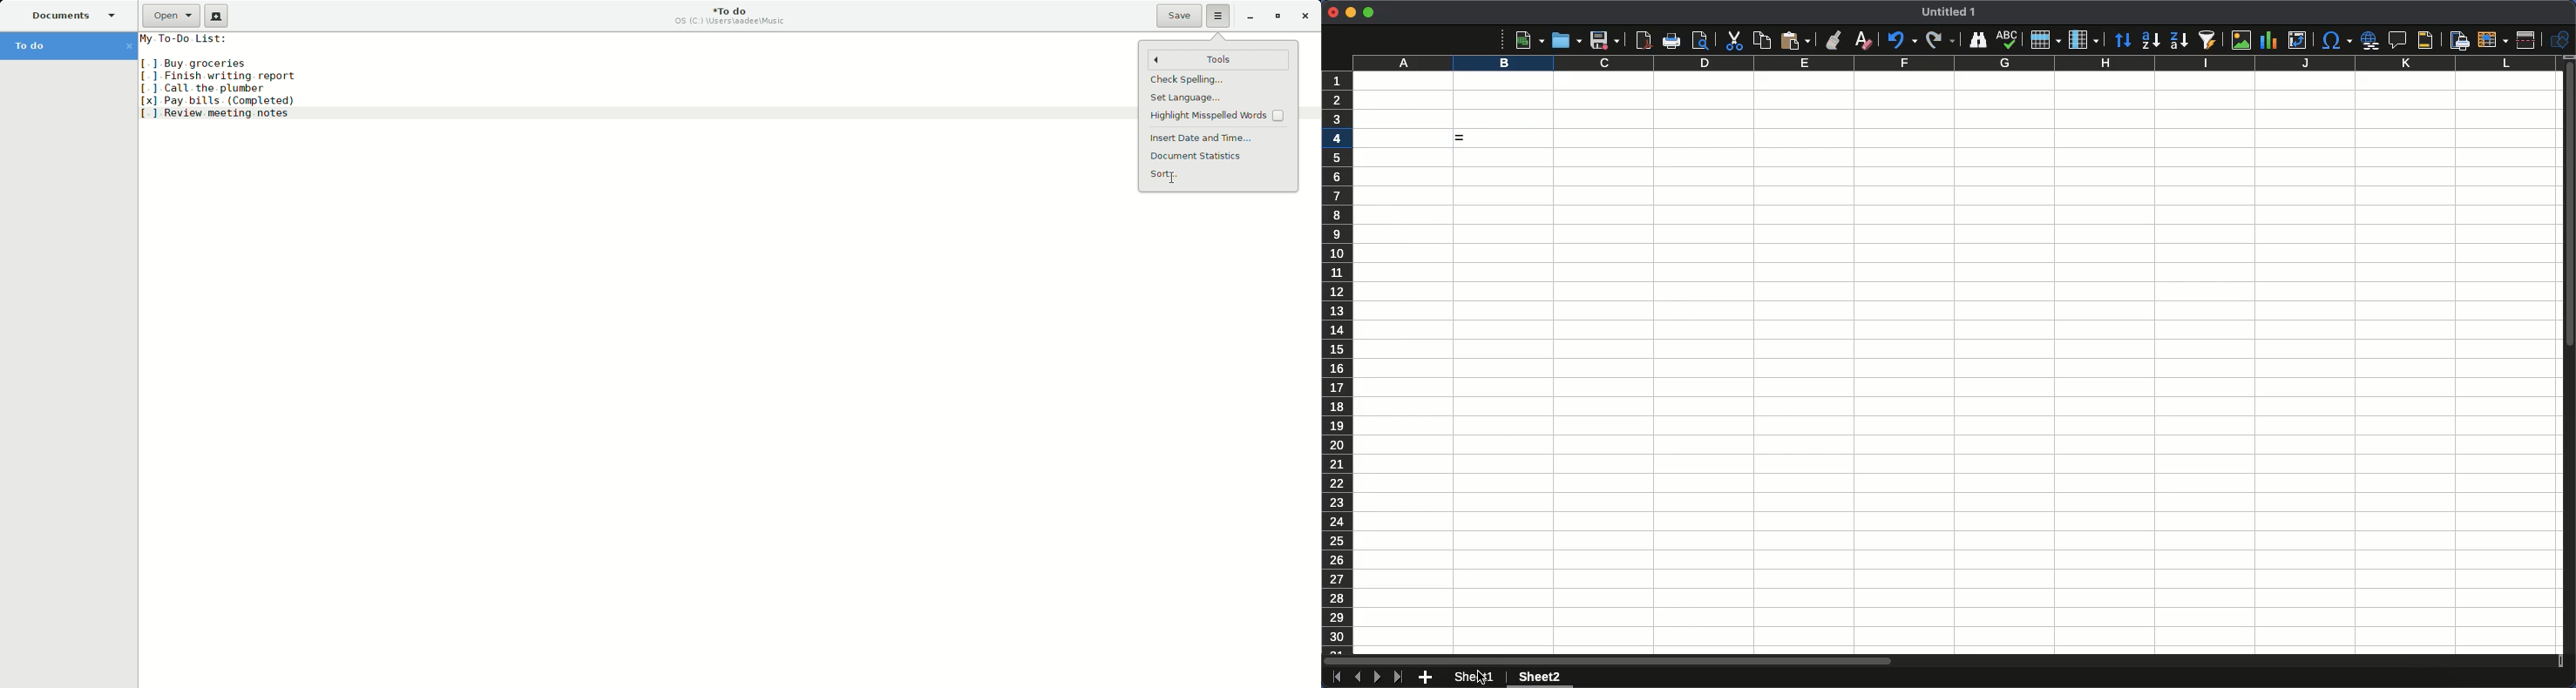 Image resolution: width=2576 pixels, height=700 pixels. What do you see at coordinates (1564, 39) in the screenshot?
I see `Open` at bounding box center [1564, 39].